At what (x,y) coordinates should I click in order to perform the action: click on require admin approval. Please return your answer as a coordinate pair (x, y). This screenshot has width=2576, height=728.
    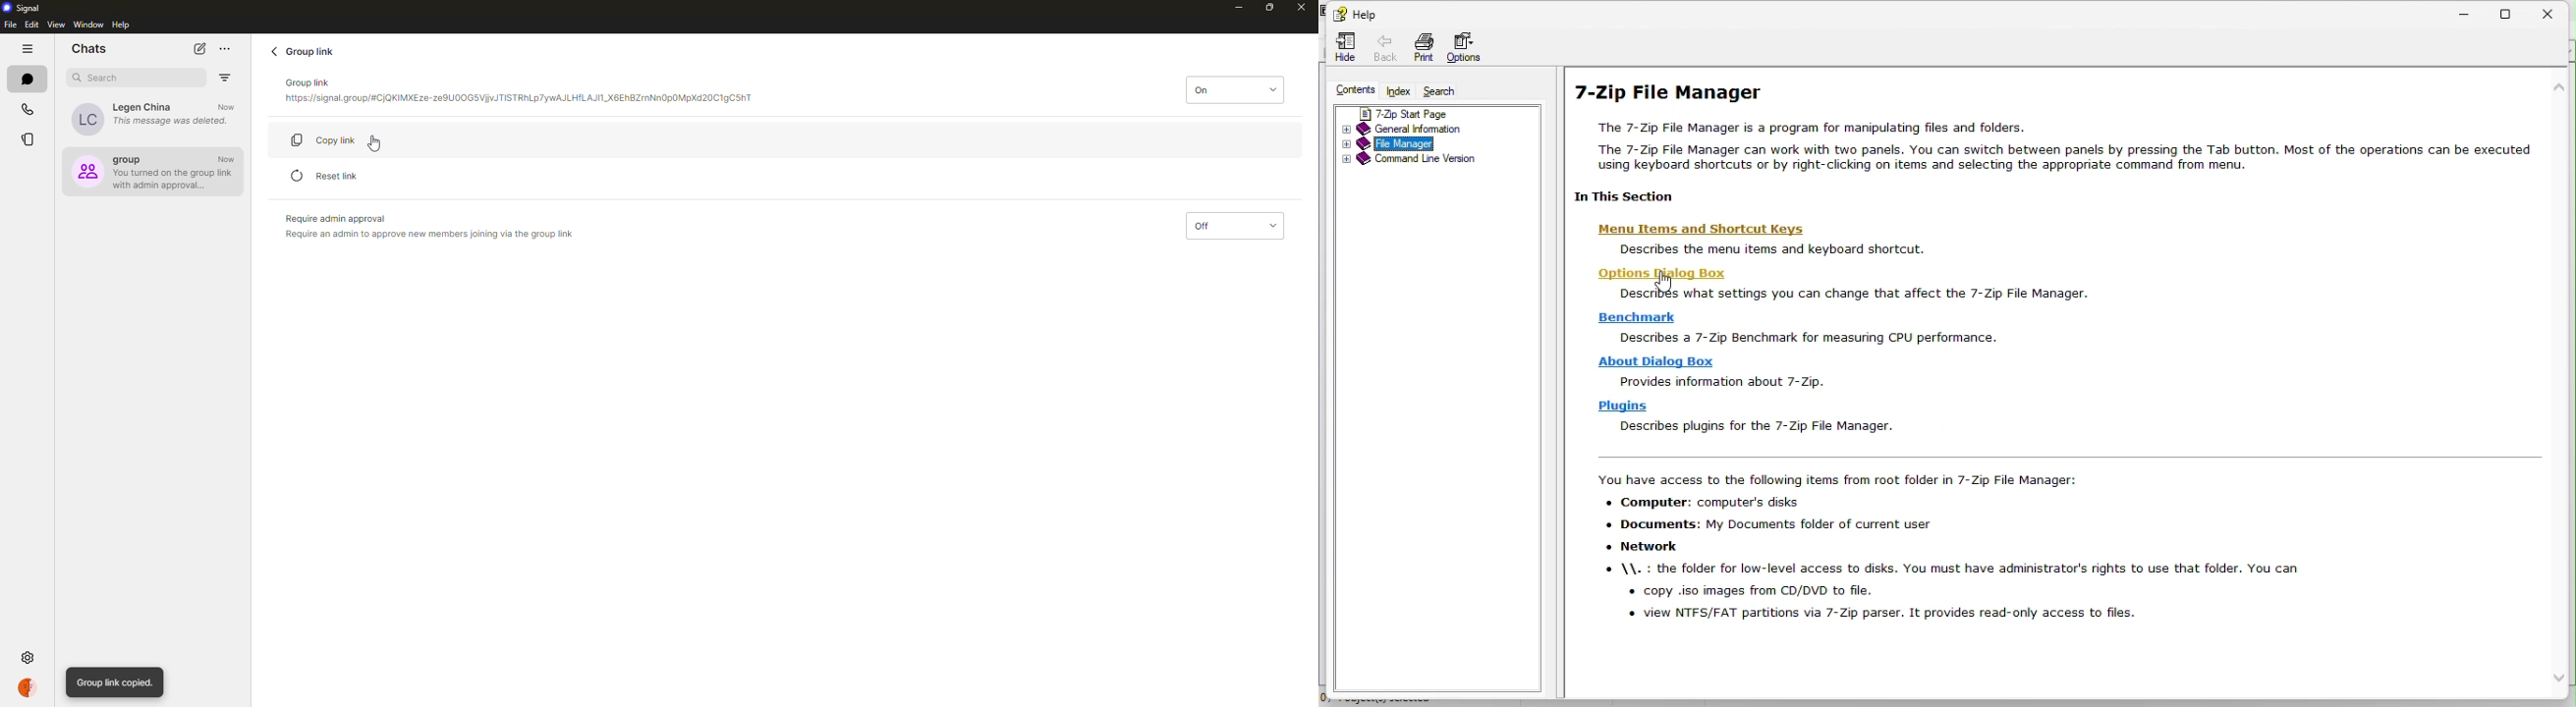
    Looking at the image, I should click on (429, 226).